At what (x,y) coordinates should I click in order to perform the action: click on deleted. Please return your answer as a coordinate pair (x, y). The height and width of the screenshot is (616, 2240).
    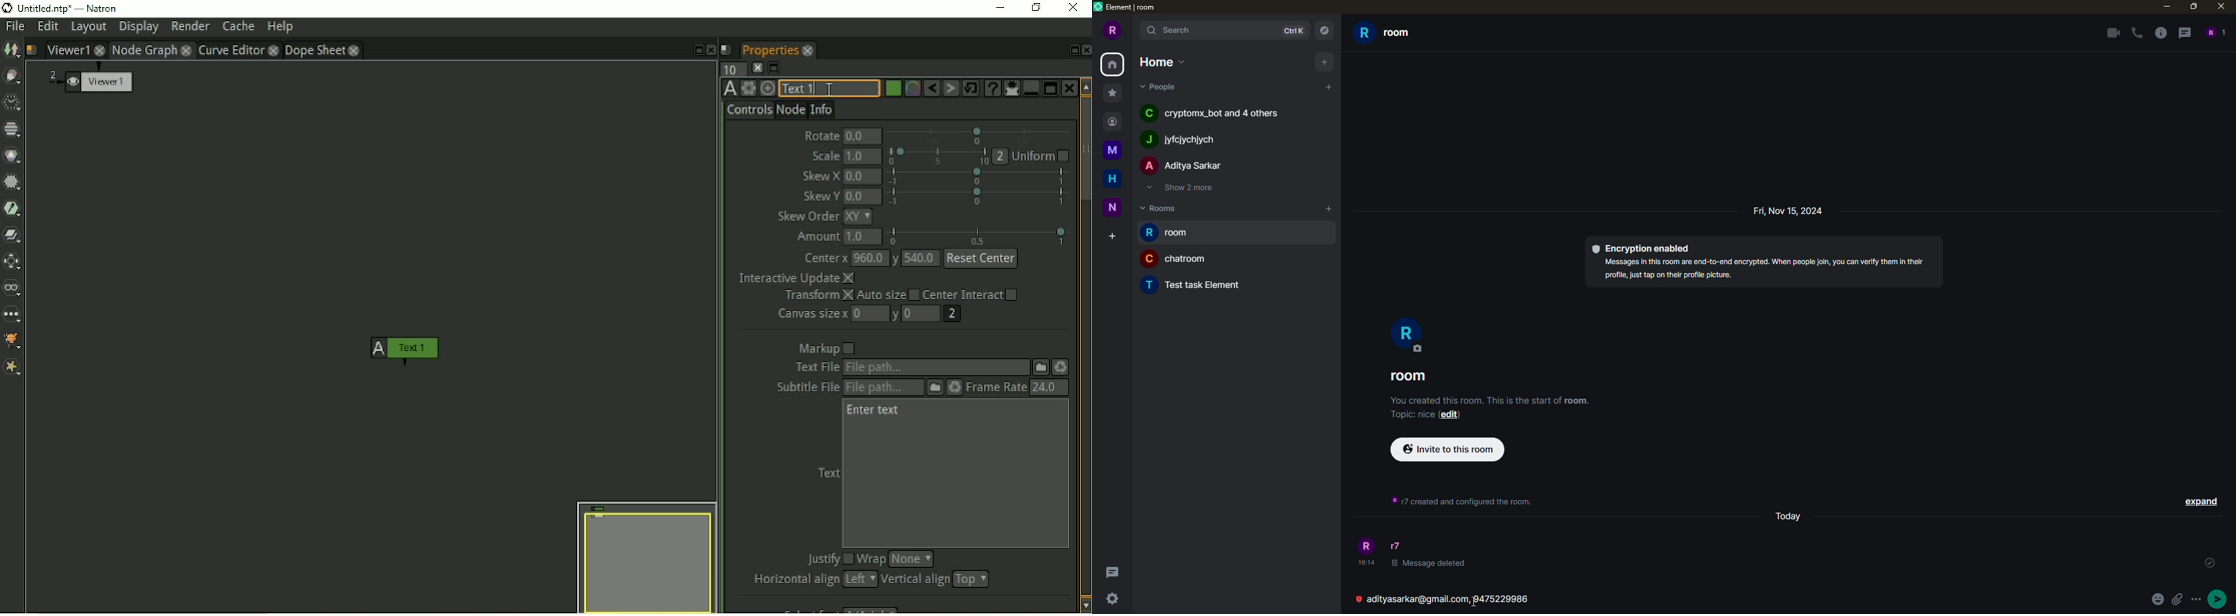
    Looking at the image, I should click on (1428, 563).